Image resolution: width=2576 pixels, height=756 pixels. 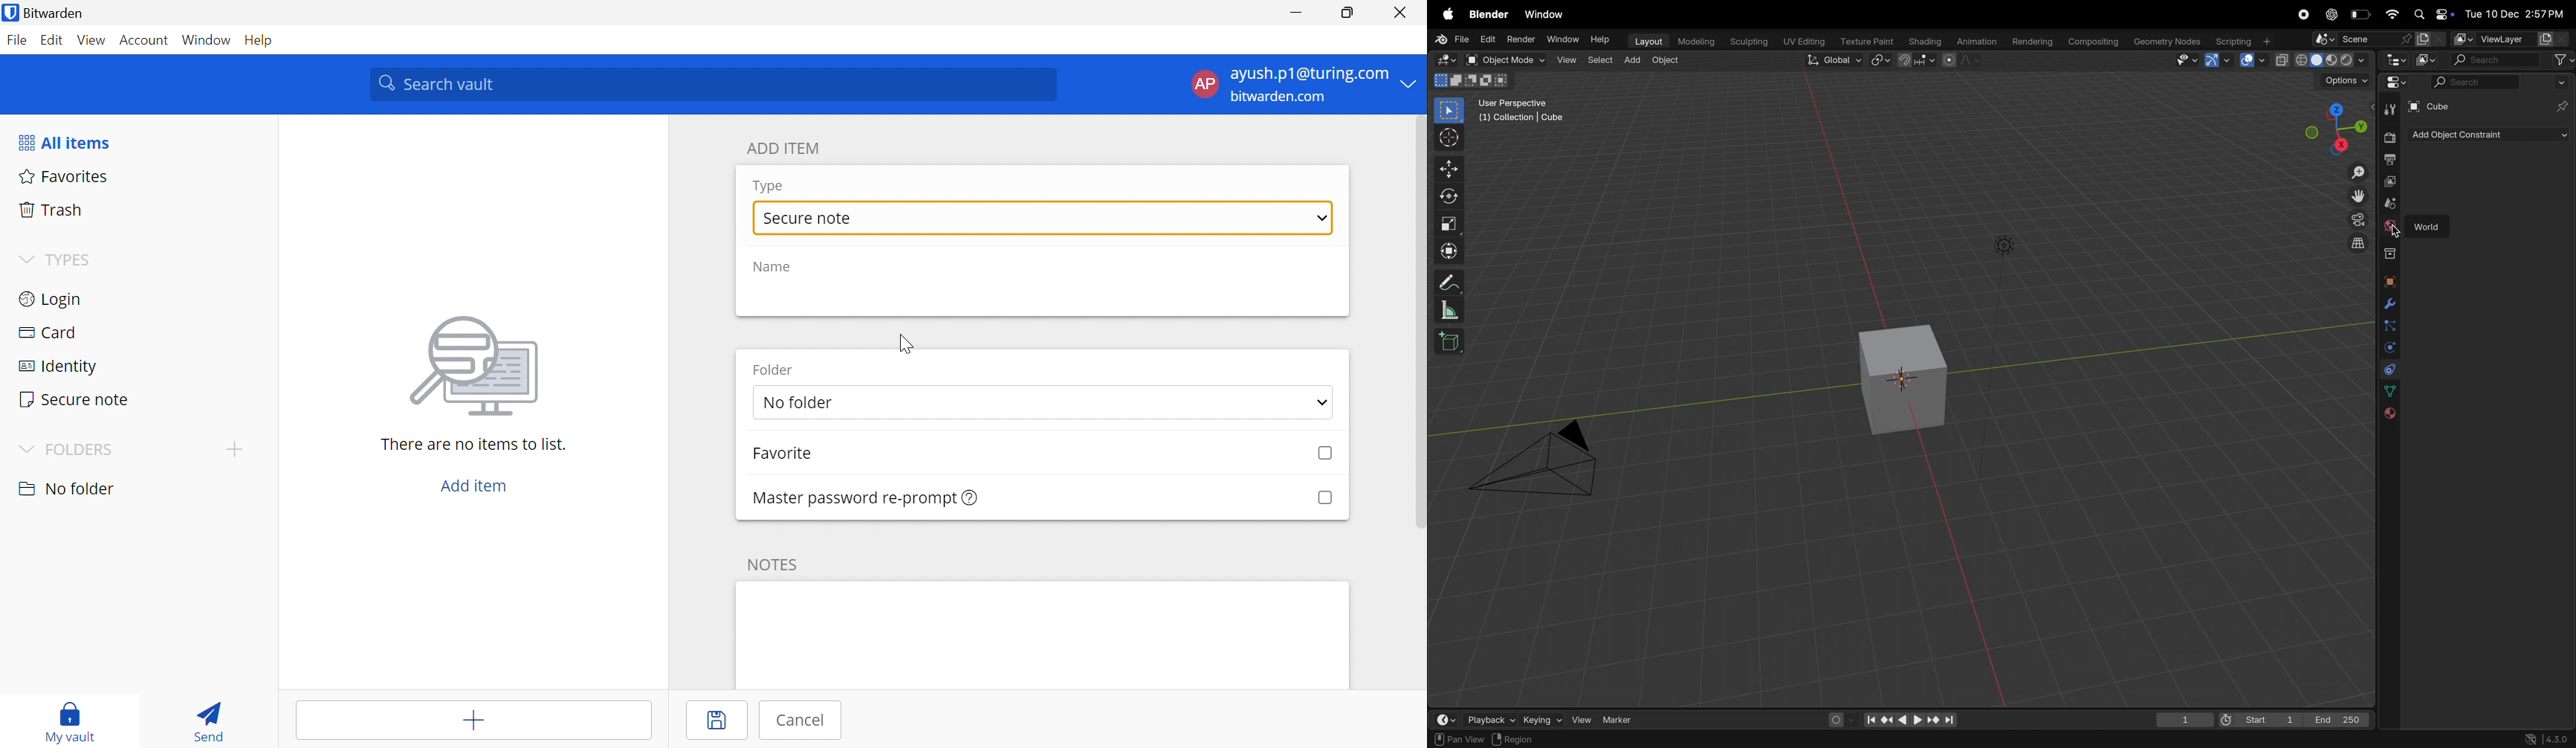 What do you see at coordinates (474, 488) in the screenshot?
I see `Add item` at bounding box center [474, 488].